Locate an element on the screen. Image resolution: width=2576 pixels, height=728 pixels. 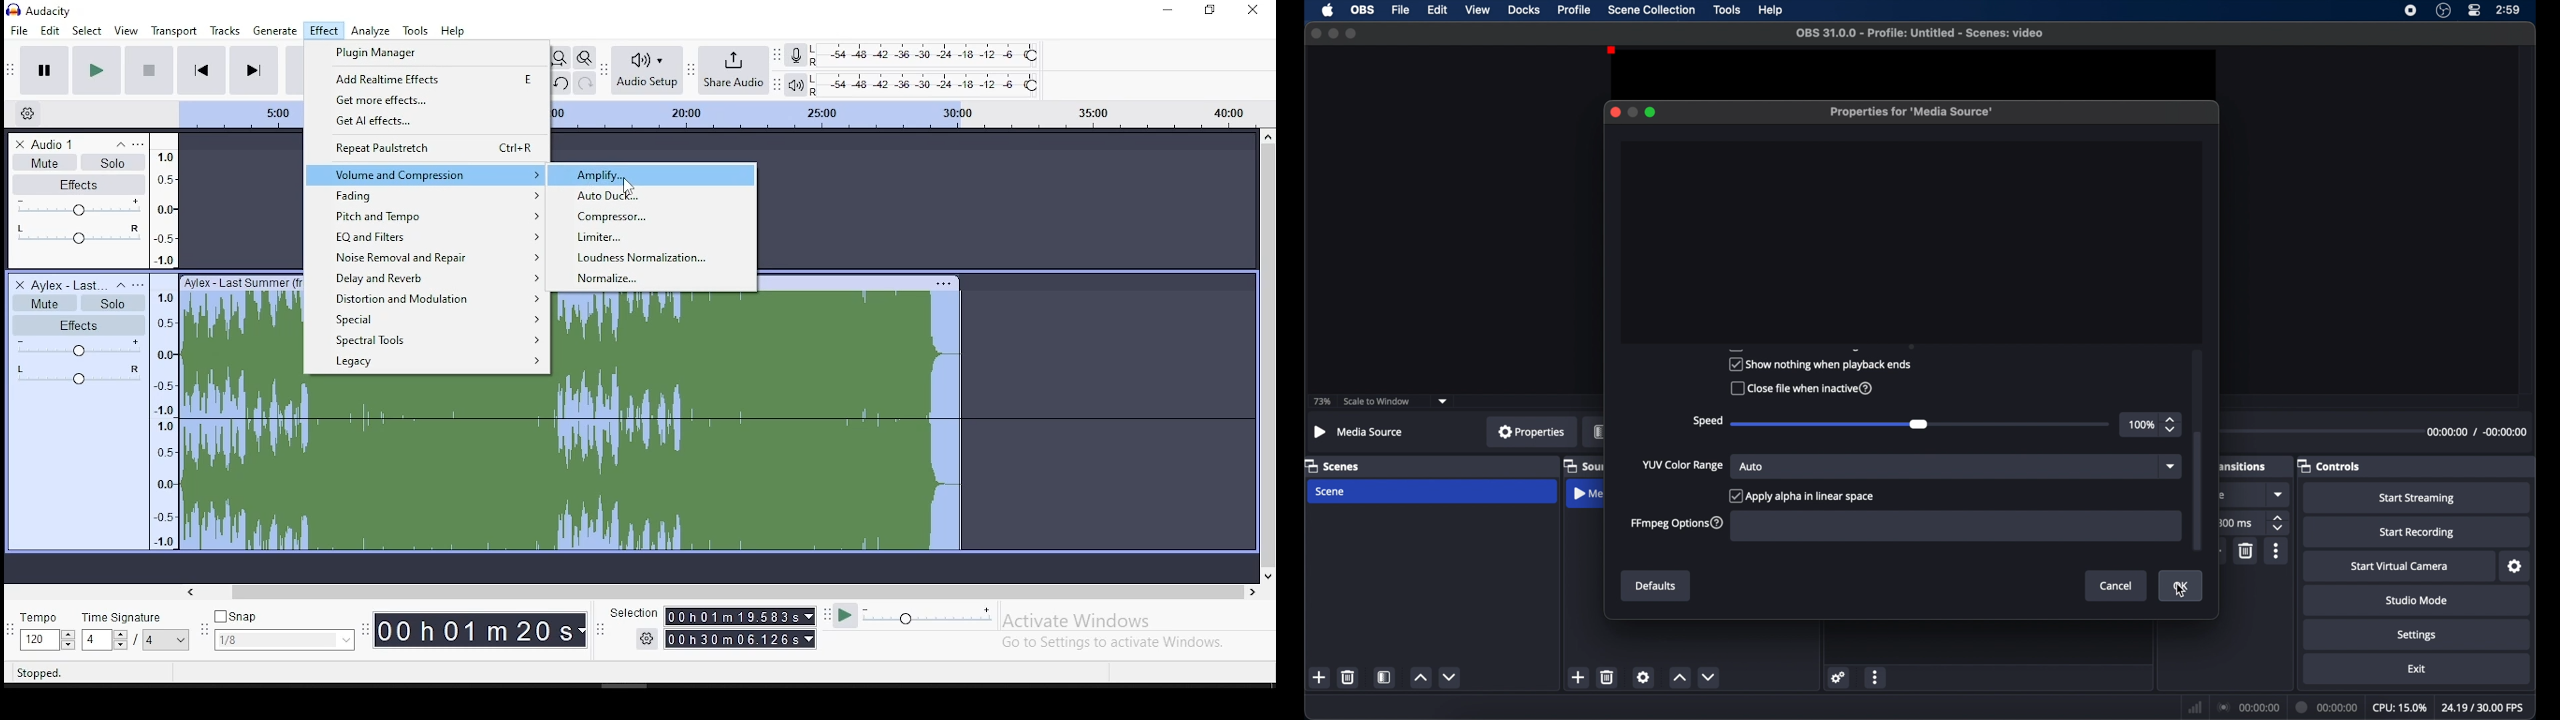
fading is located at coordinates (428, 197).